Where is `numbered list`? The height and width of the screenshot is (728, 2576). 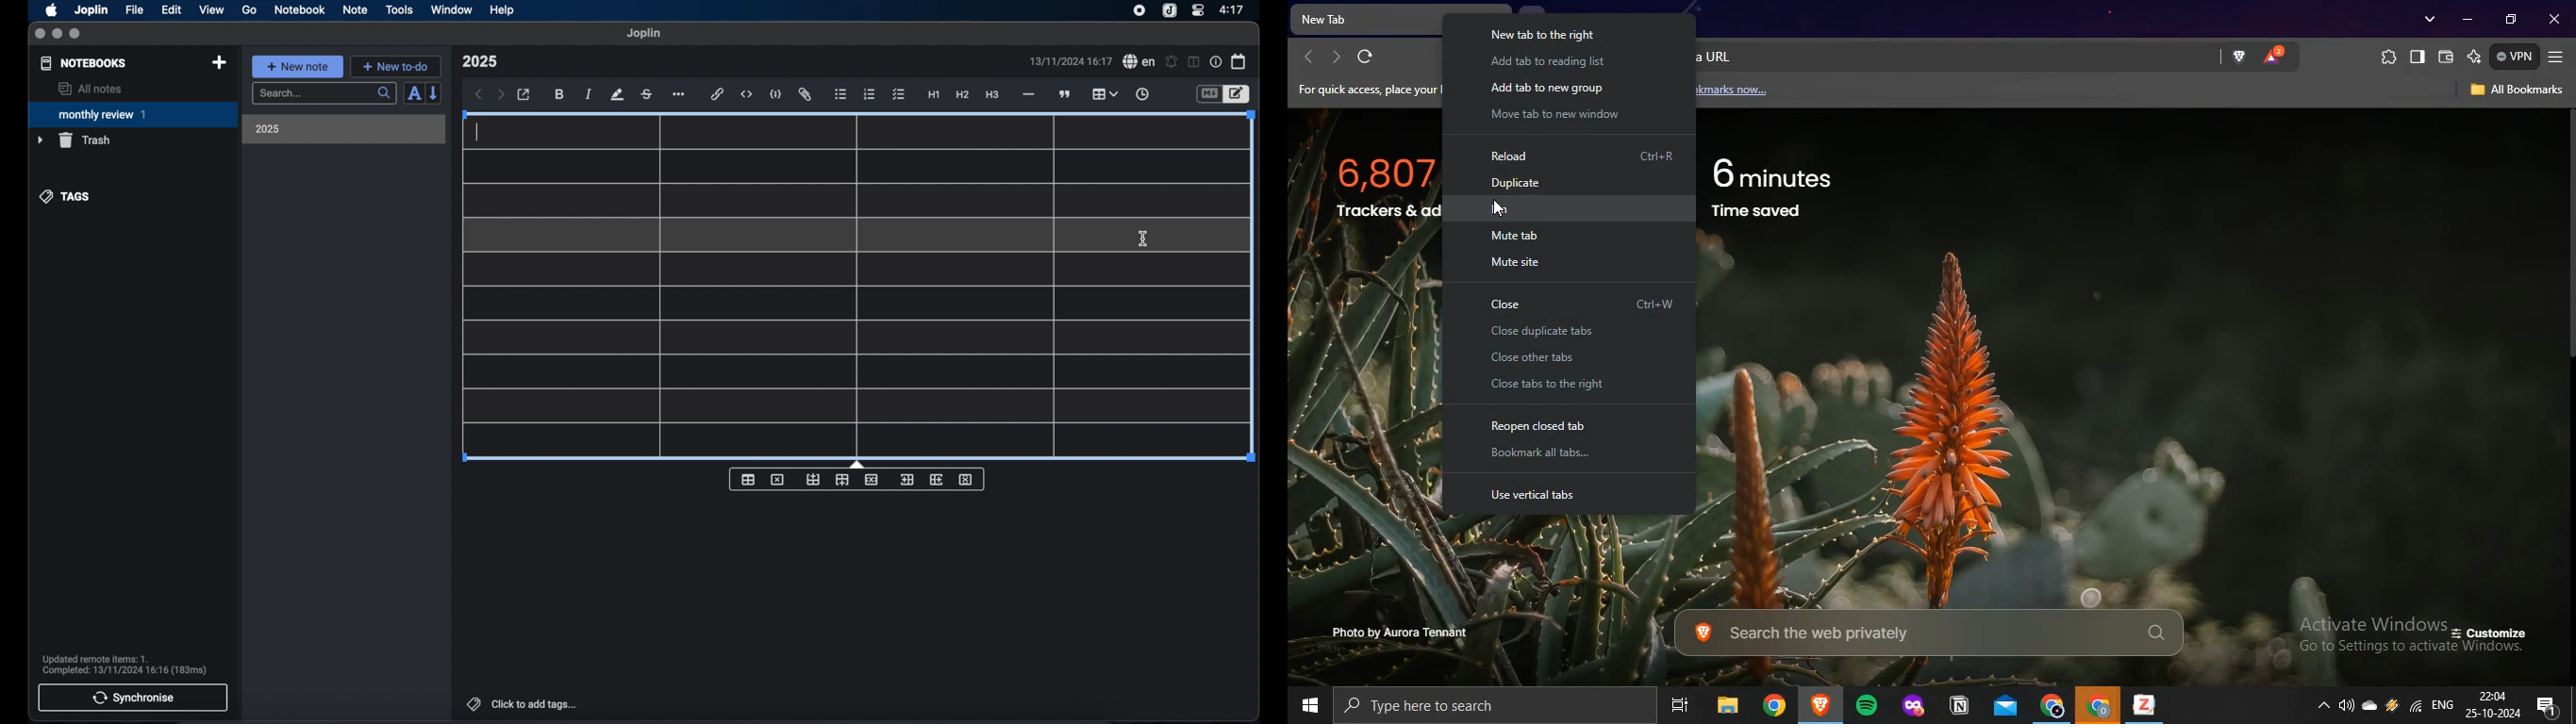
numbered list is located at coordinates (869, 94).